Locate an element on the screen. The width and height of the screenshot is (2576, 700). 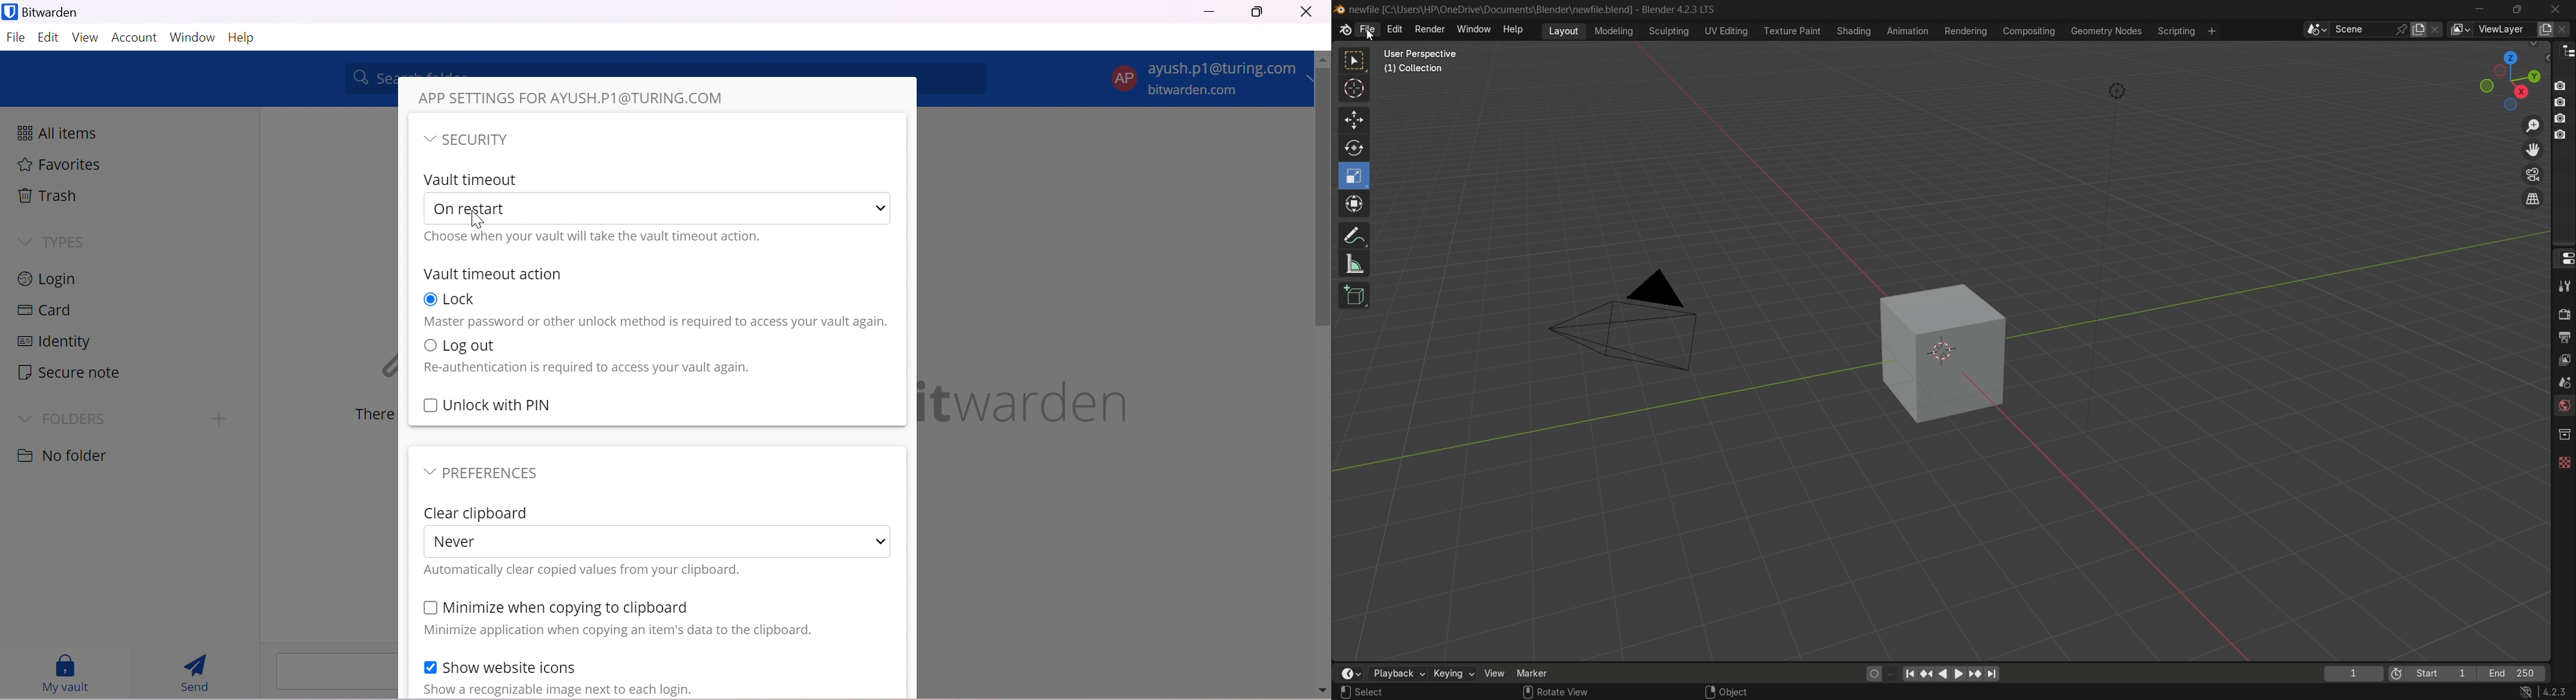
Cursor is located at coordinates (1370, 34).